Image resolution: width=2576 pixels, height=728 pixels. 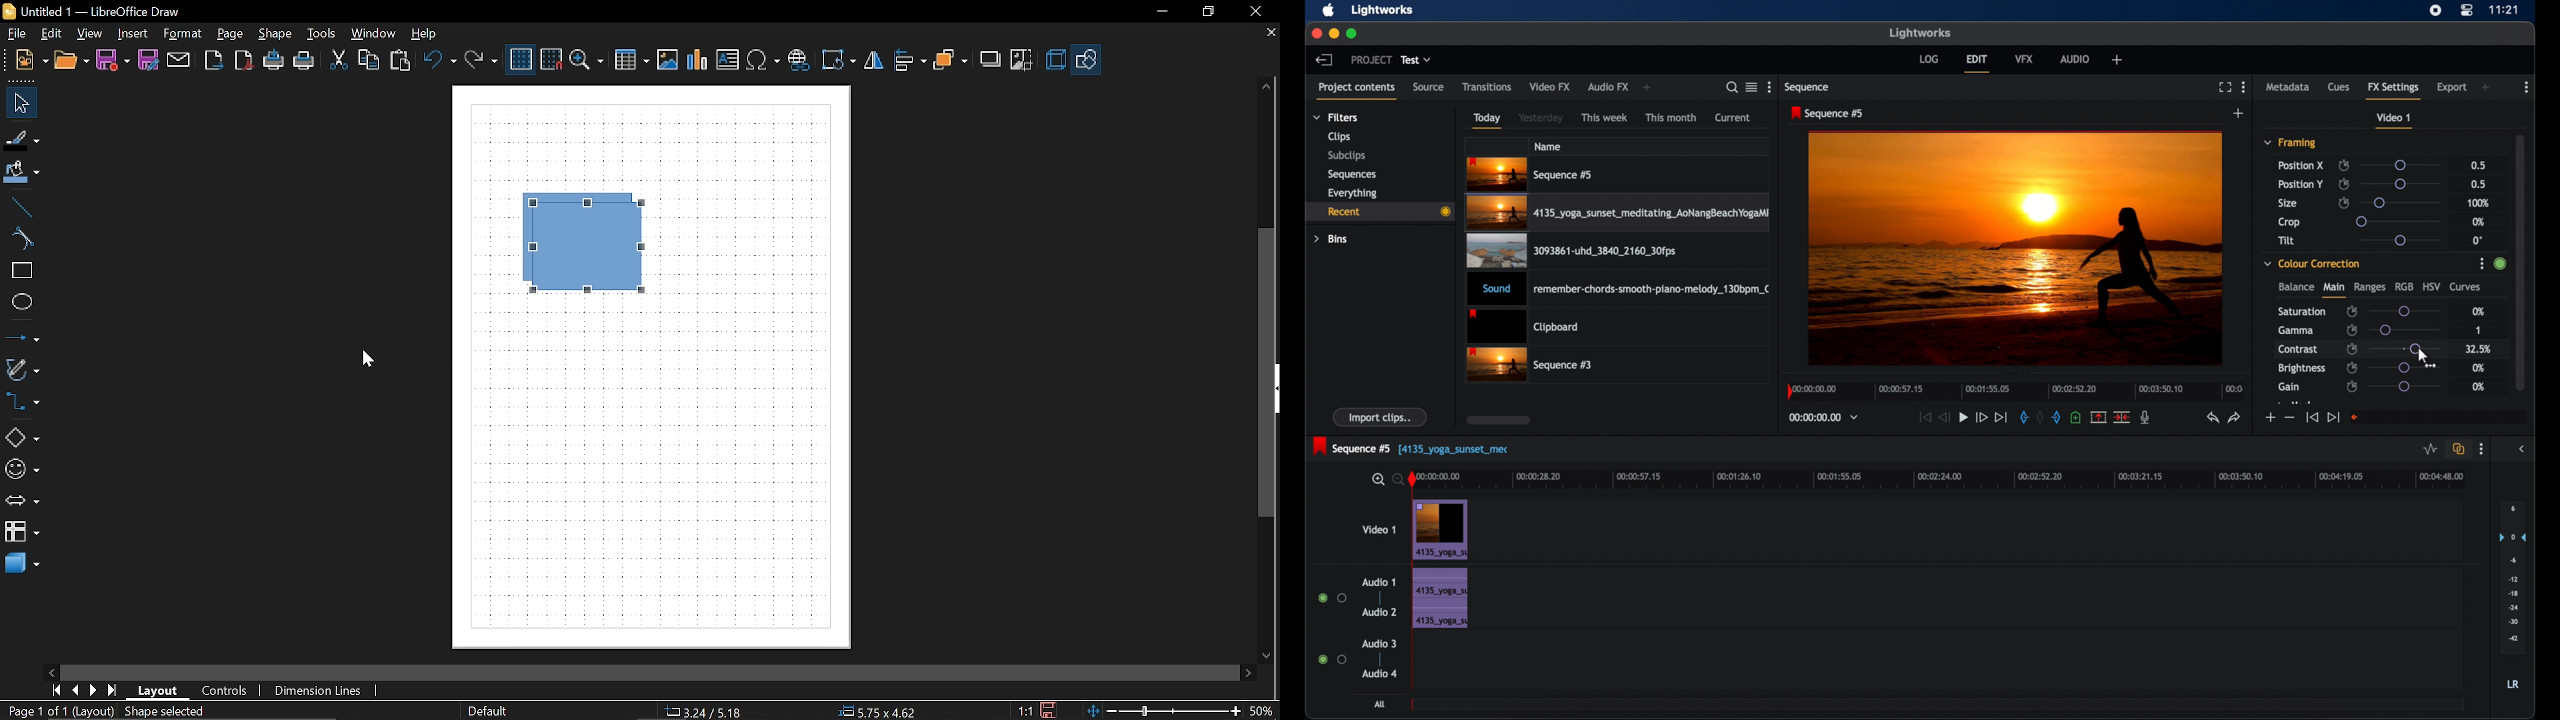 What do you see at coordinates (2432, 285) in the screenshot?
I see `hsv` at bounding box center [2432, 285].